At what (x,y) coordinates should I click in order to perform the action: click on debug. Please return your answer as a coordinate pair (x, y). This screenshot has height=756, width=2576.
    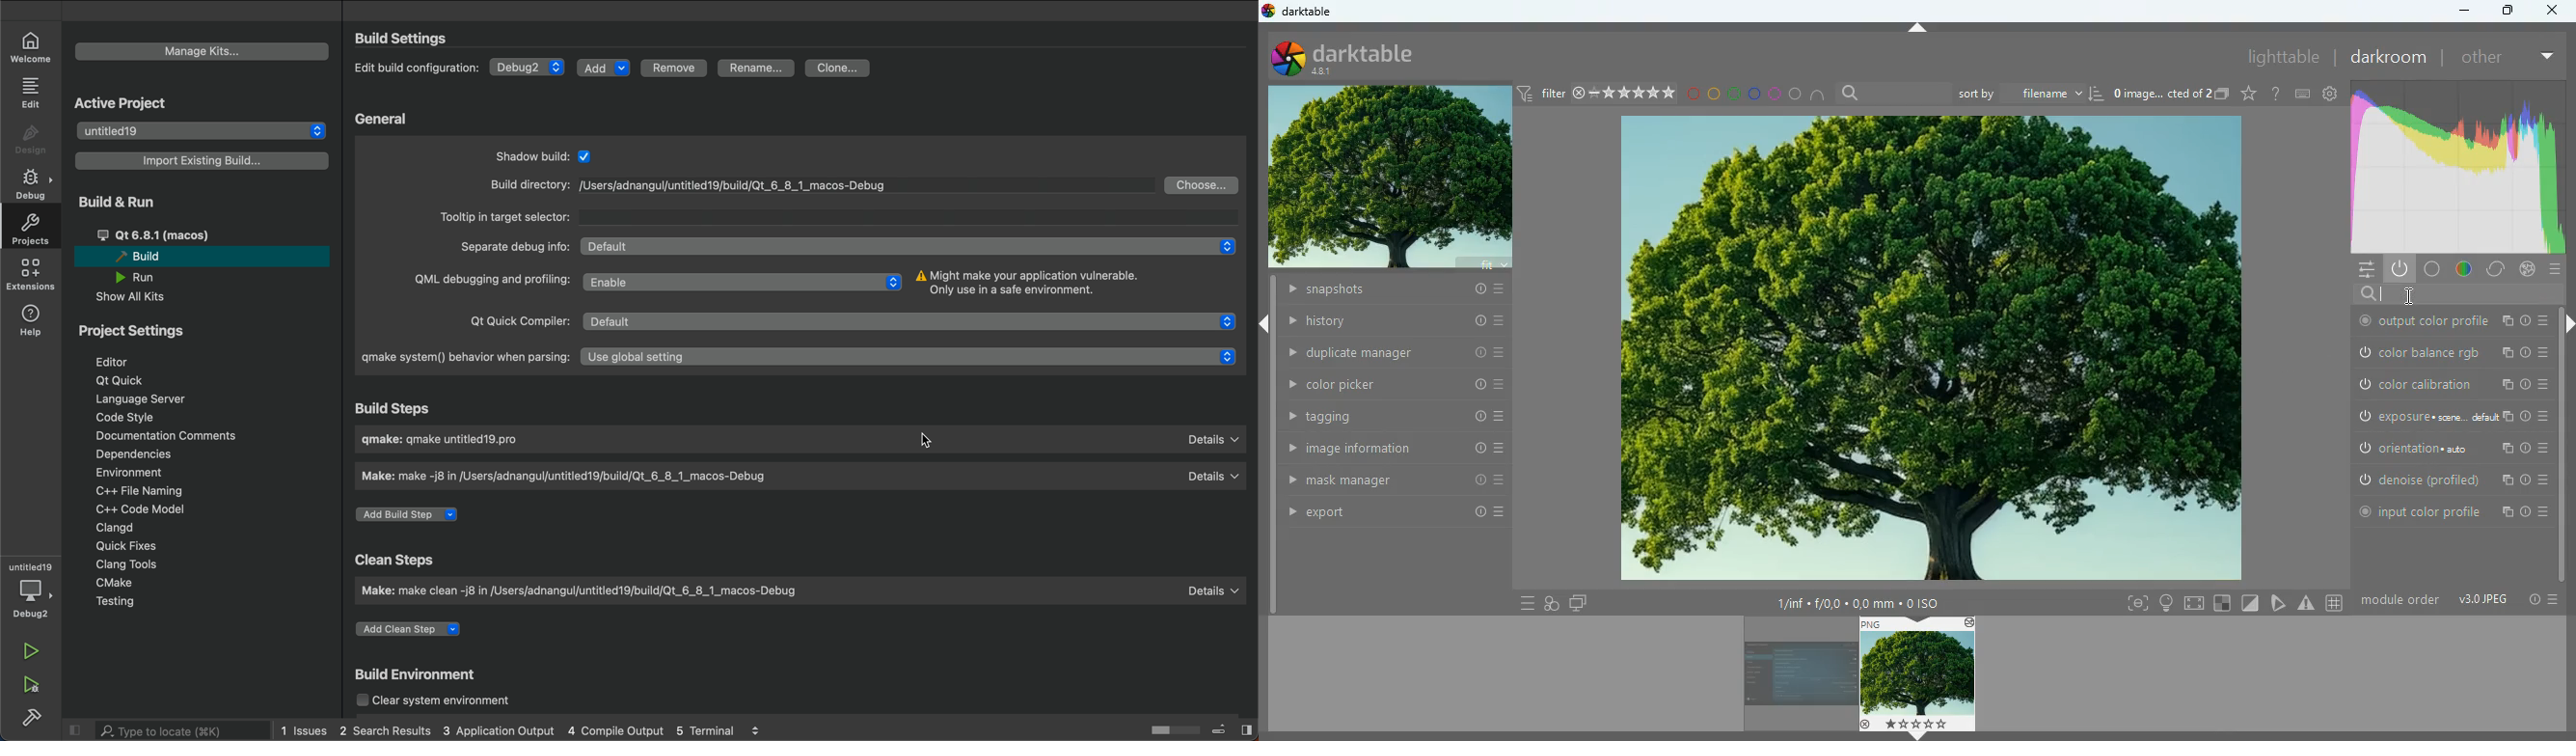
    Looking at the image, I should click on (34, 185).